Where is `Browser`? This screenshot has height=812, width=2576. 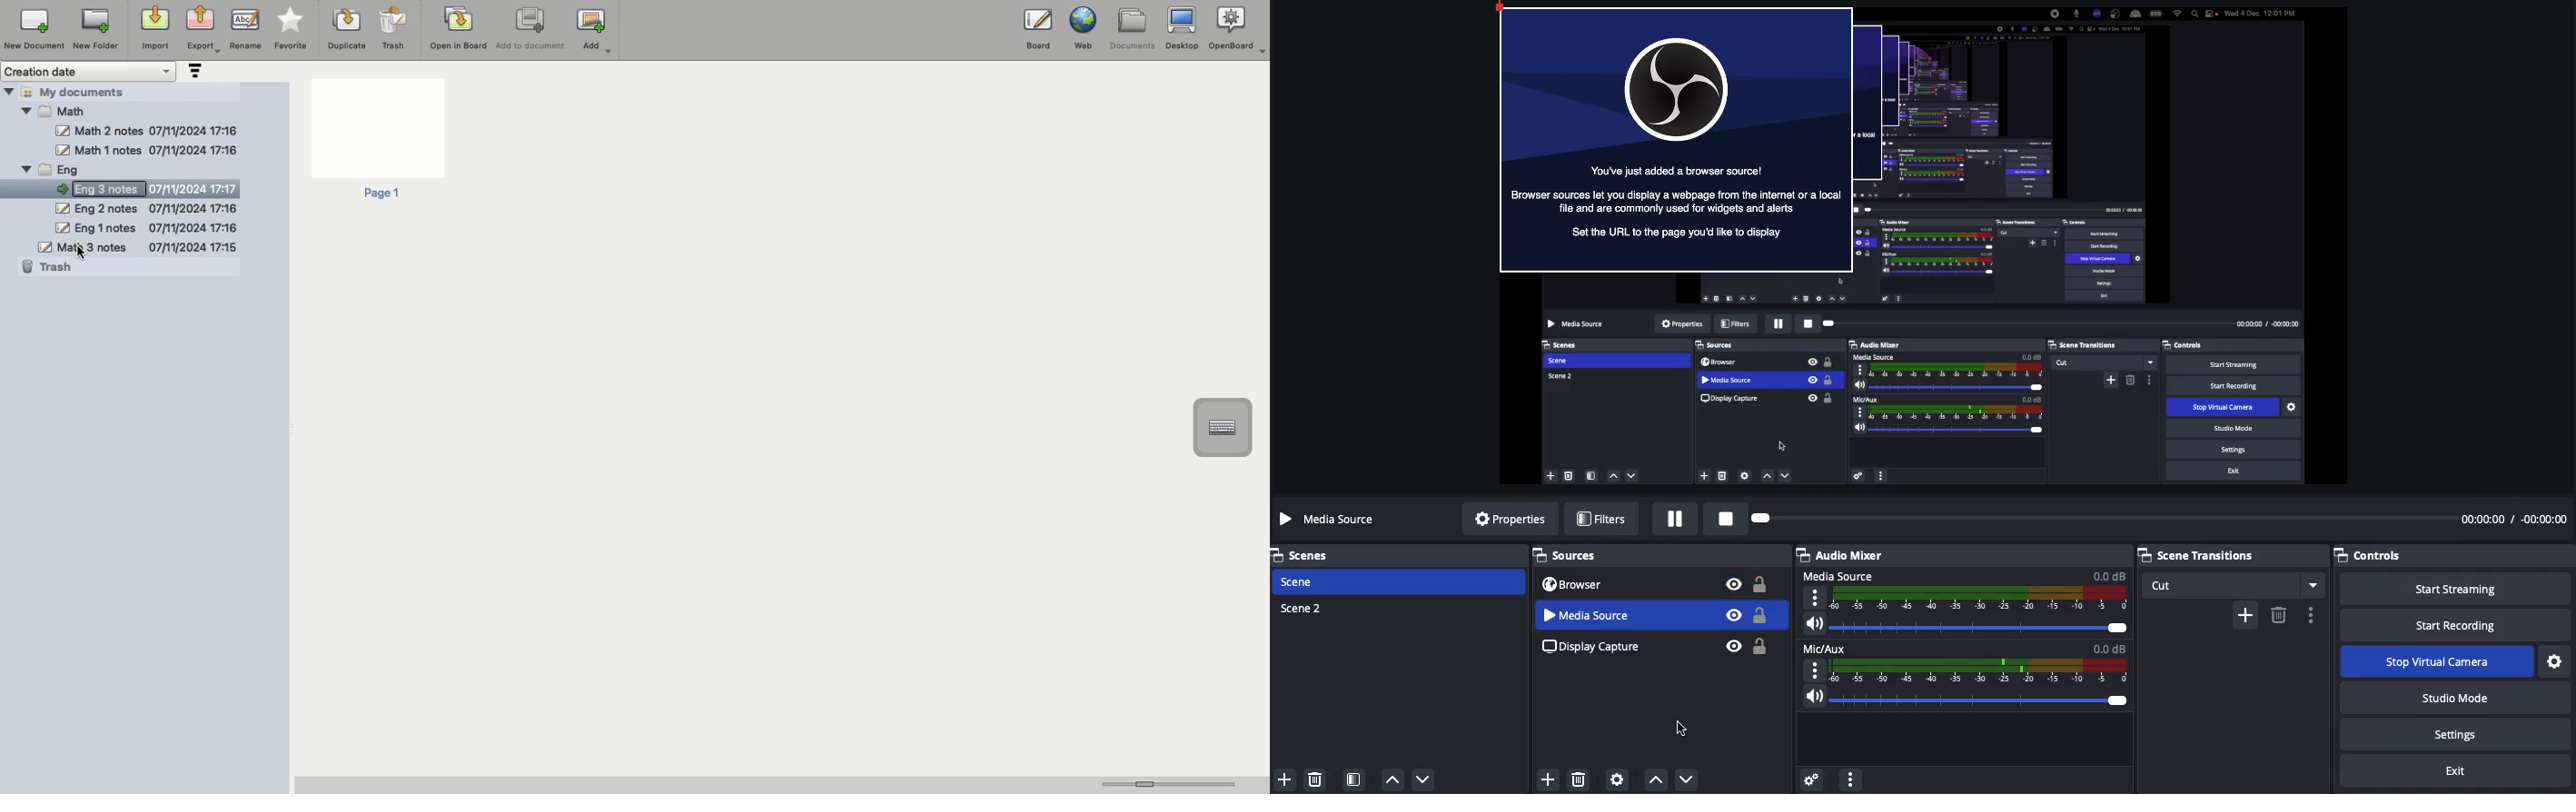
Browser is located at coordinates (1579, 585).